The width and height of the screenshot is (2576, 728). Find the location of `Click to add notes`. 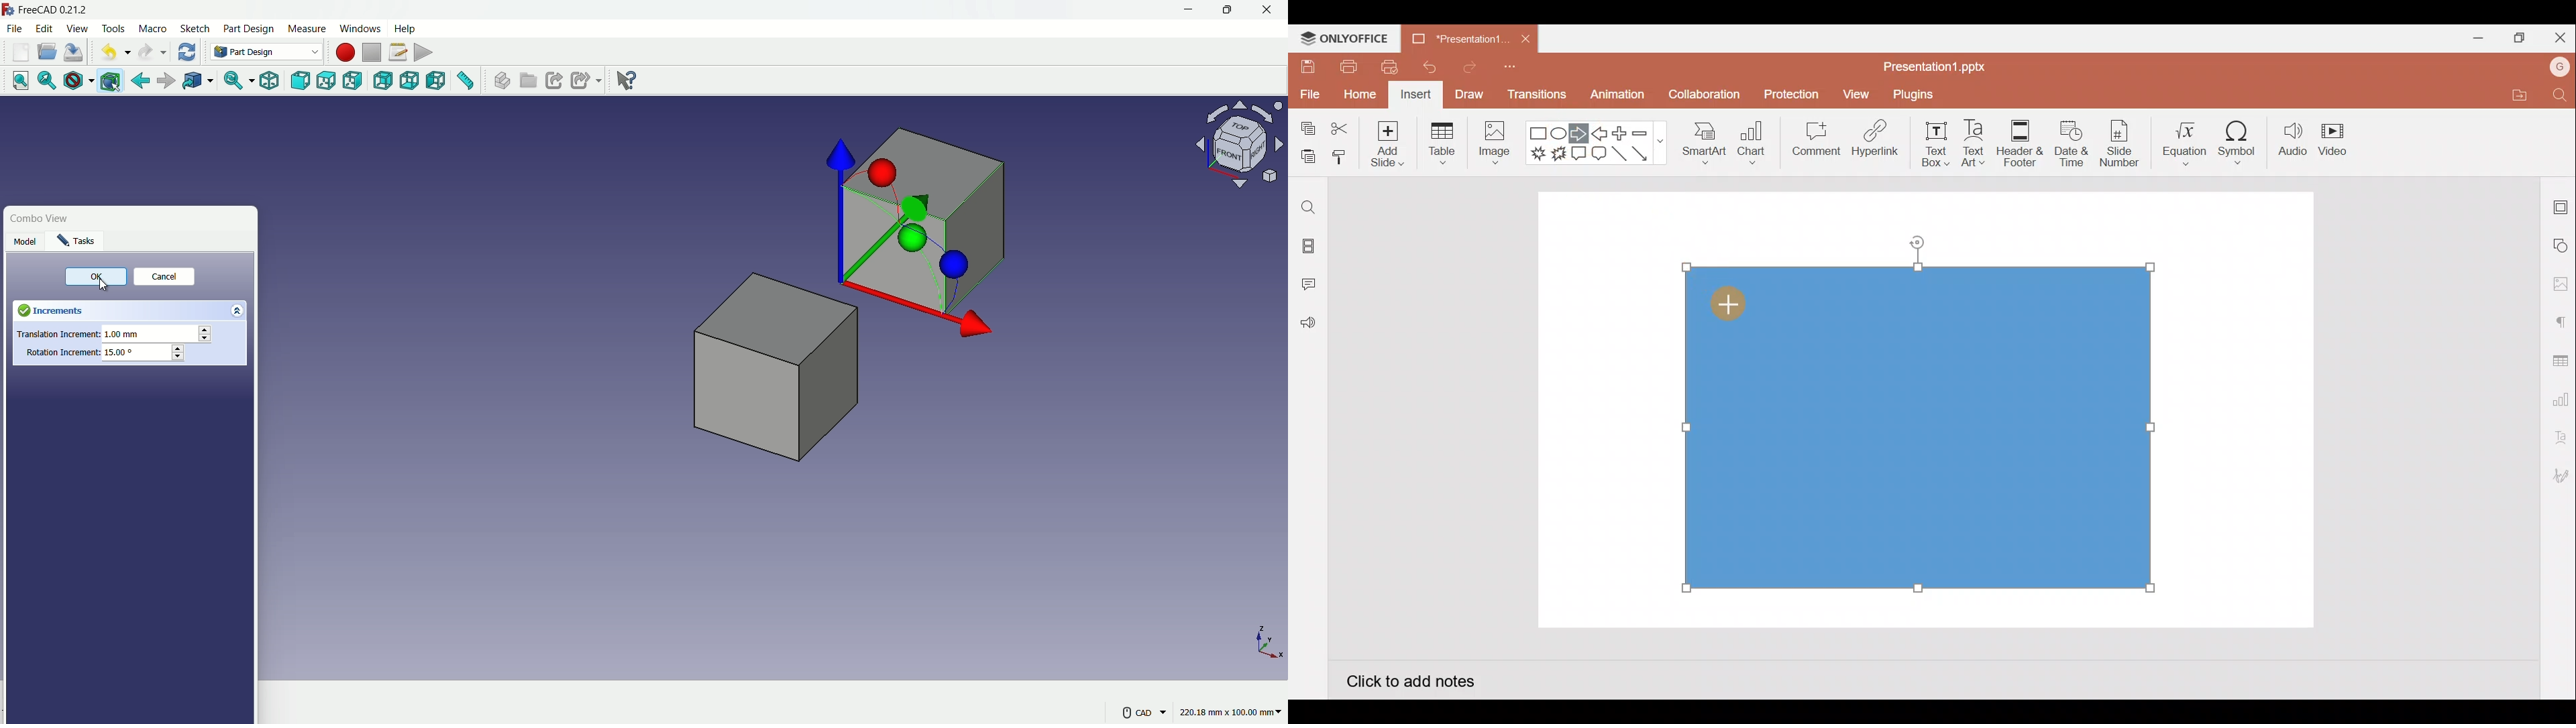

Click to add notes is located at coordinates (1410, 680).